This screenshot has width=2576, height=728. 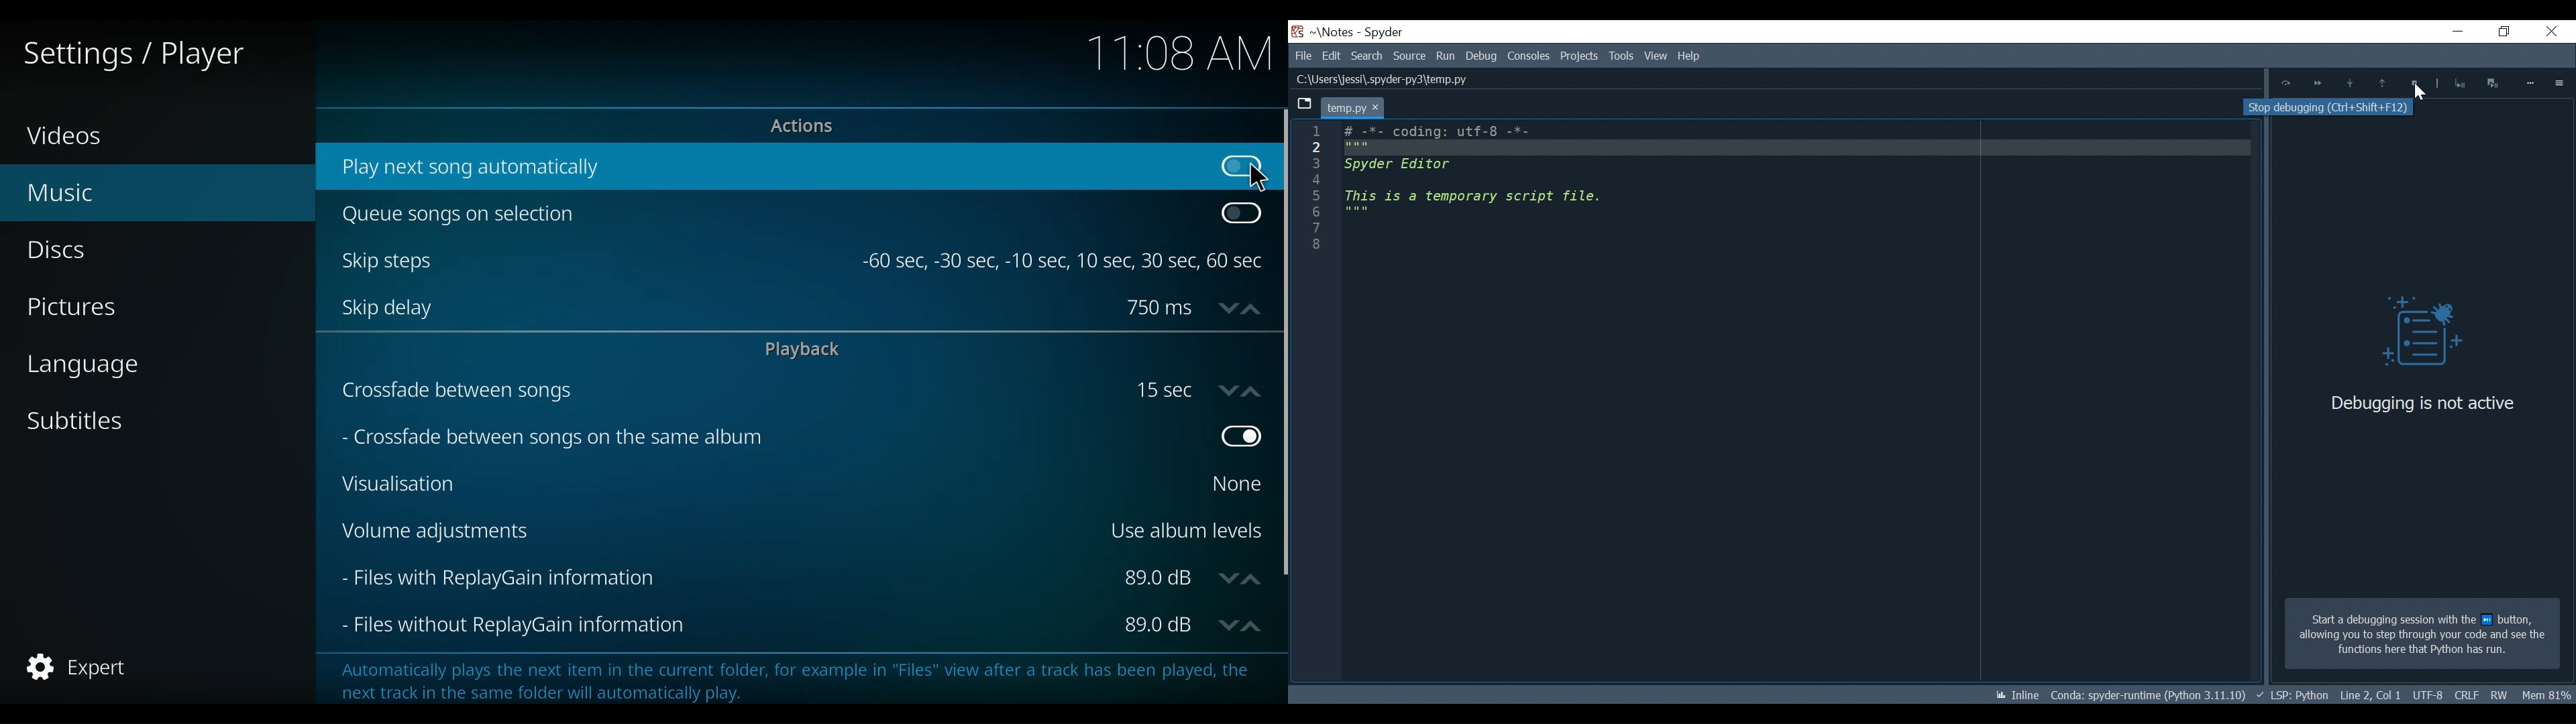 I want to click on Cursor, so click(x=1256, y=178).